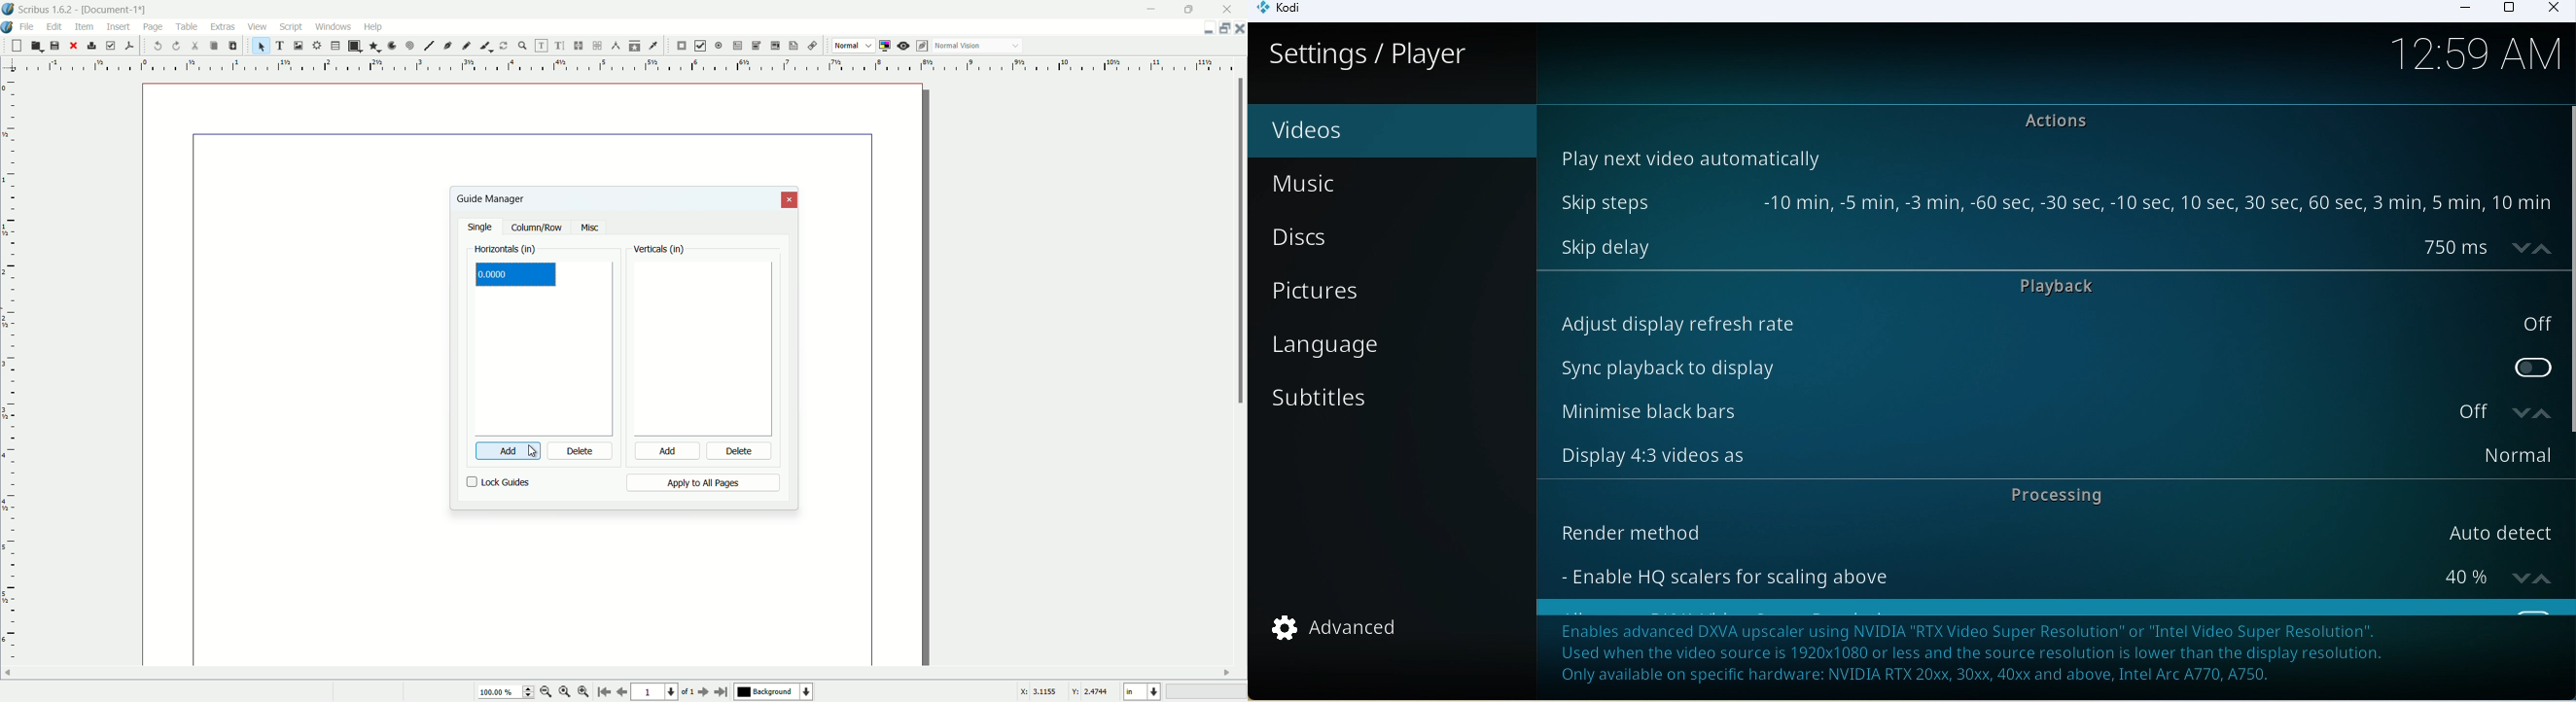 The height and width of the screenshot is (728, 2576). Describe the element at coordinates (2019, 412) in the screenshot. I see `Minimize black bars` at that location.